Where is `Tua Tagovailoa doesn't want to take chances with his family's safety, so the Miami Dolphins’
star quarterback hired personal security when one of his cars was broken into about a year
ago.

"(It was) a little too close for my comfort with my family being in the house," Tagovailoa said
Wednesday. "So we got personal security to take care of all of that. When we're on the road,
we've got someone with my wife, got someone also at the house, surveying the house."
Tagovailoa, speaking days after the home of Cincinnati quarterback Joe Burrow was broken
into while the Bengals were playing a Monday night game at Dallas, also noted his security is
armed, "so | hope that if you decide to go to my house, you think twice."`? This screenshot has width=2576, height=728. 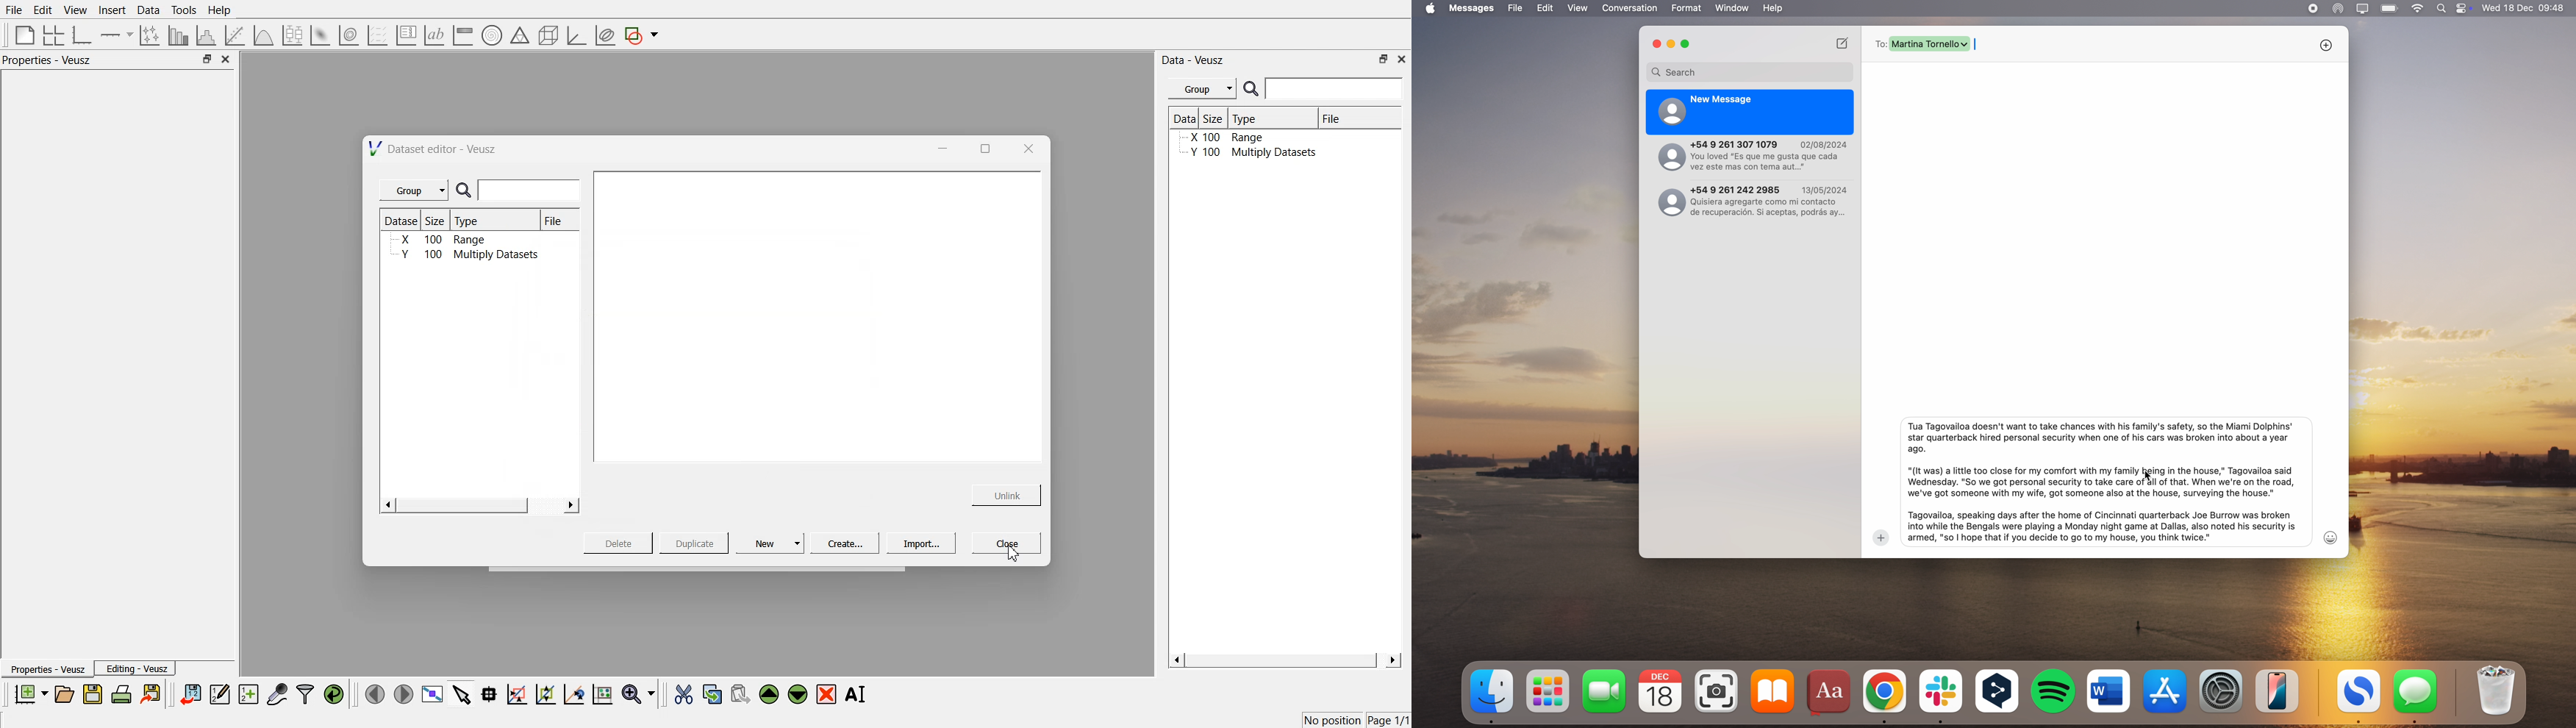
Tua Tagovailoa doesn't want to take chances with his family's safety, so the Miami Dolphins’
star quarterback hired personal security when one of his cars was broken into about a year
ago.

"(It was) a little too close for my comfort with my family being in the house," Tagovailoa said
Wednesday. "So we got personal security to take care of all of that. When we're on the road,
we've got someone with my wife, got someone also at the house, surveying the house."
Tagovailoa, speaking days after the home of Cincinnati quarterback Joe Burrow was broken
into while the Bengals were playing a Monday night game at Dallas, also noted his security is
armed, "so | hope that if you decide to go to my house, you think twice." is located at coordinates (2099, 482).